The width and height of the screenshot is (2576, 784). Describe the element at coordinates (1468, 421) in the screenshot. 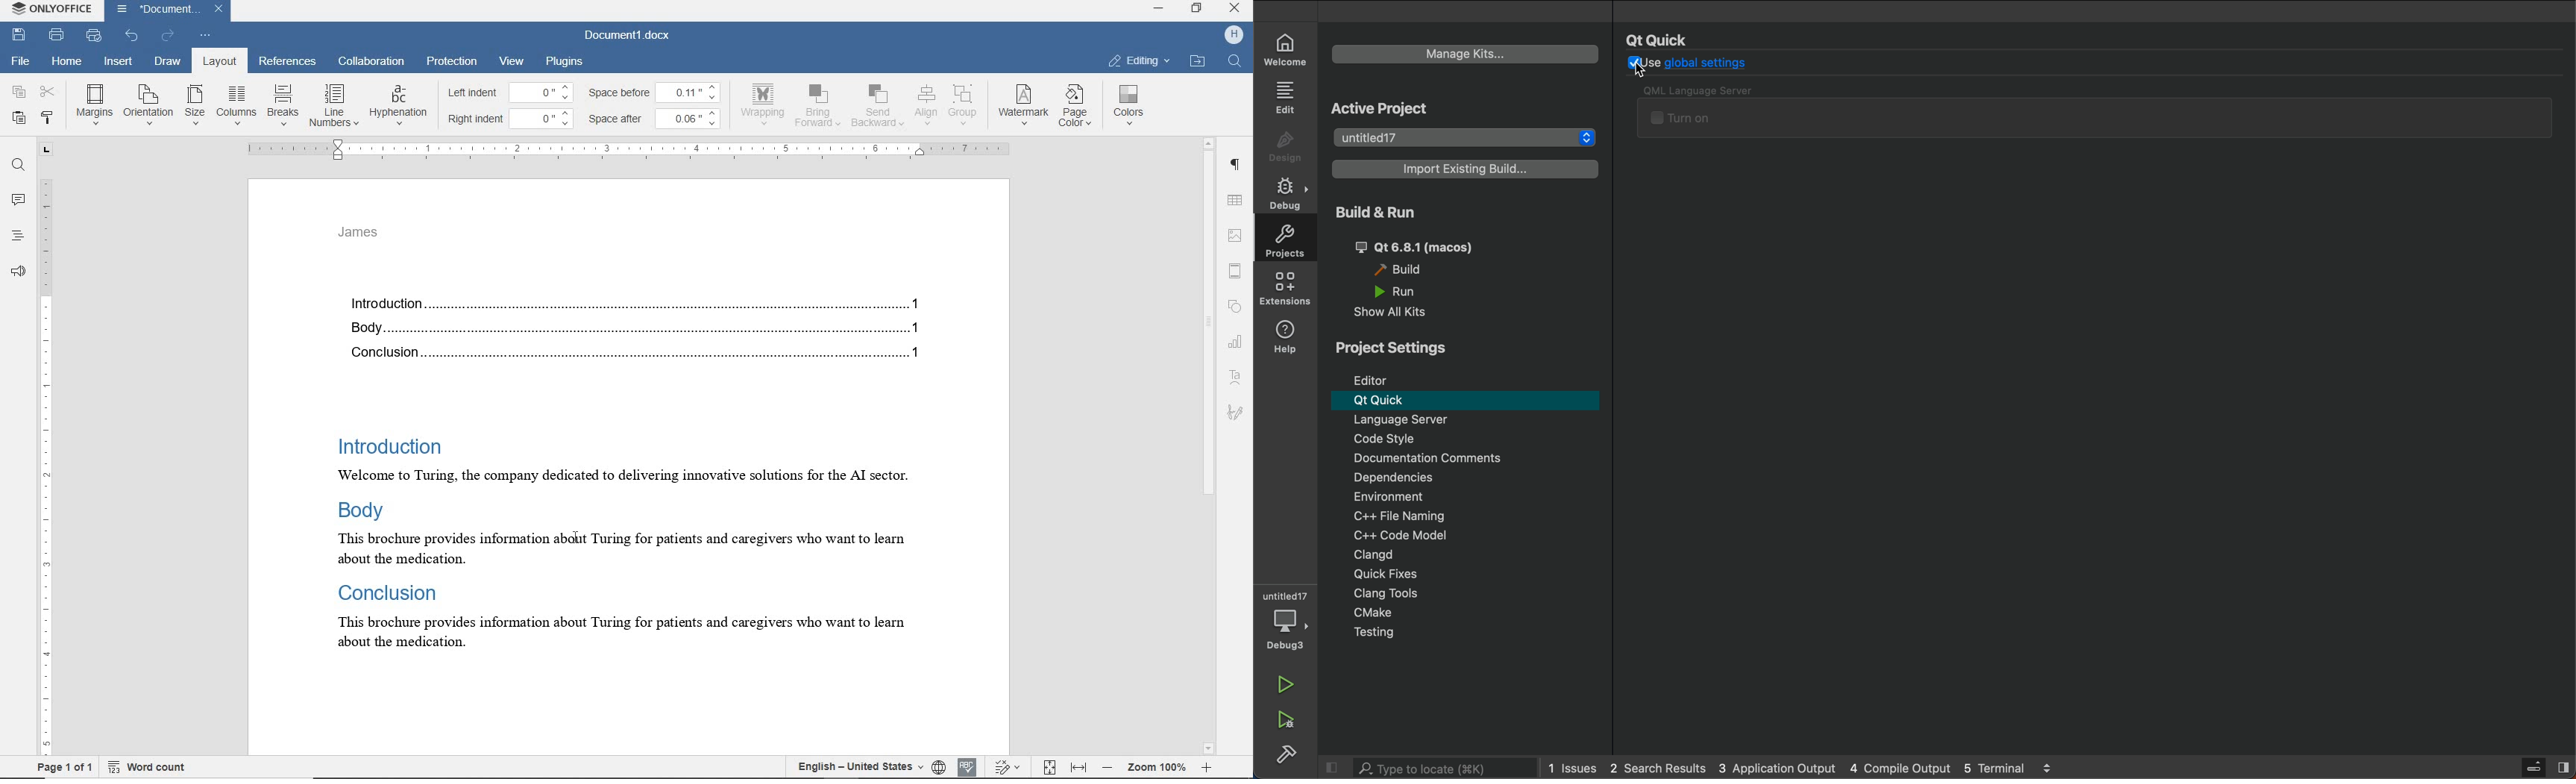

I see `` at that location.